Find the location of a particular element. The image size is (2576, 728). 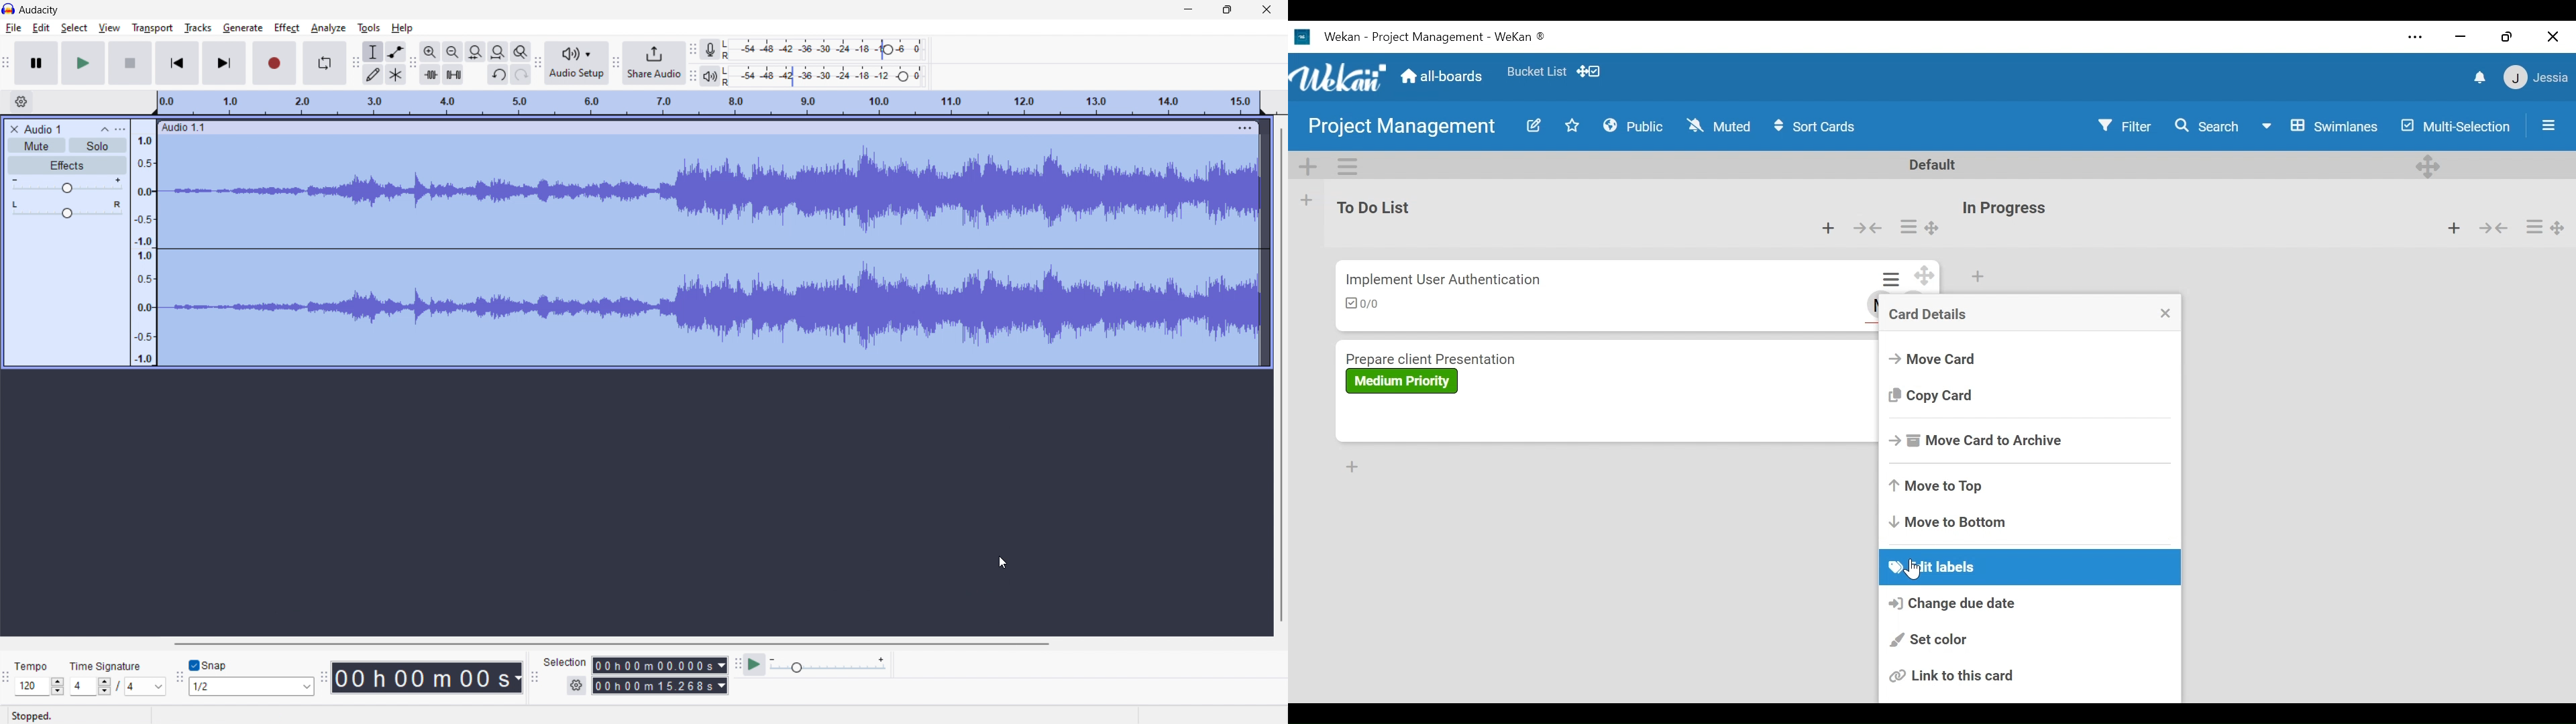

Card actions is located at coordinates (2533, 227).